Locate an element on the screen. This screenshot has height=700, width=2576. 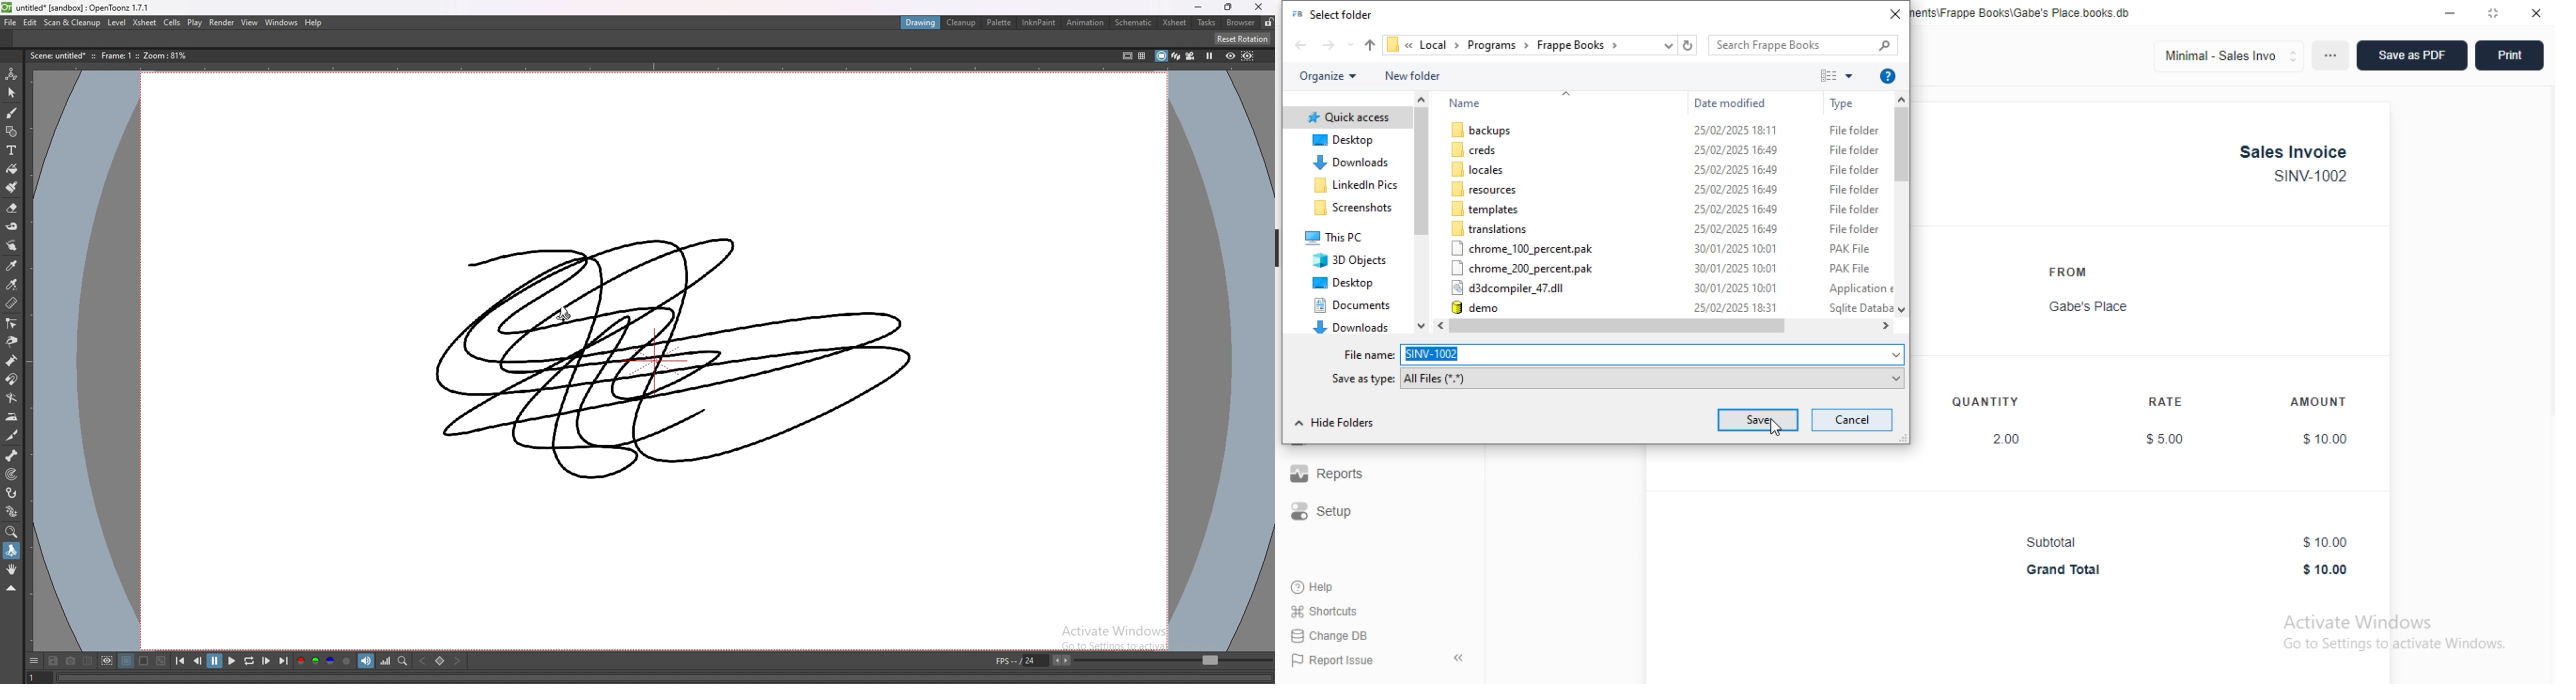
25/02/2025 18:31 is located at coordinates (1735, 307).